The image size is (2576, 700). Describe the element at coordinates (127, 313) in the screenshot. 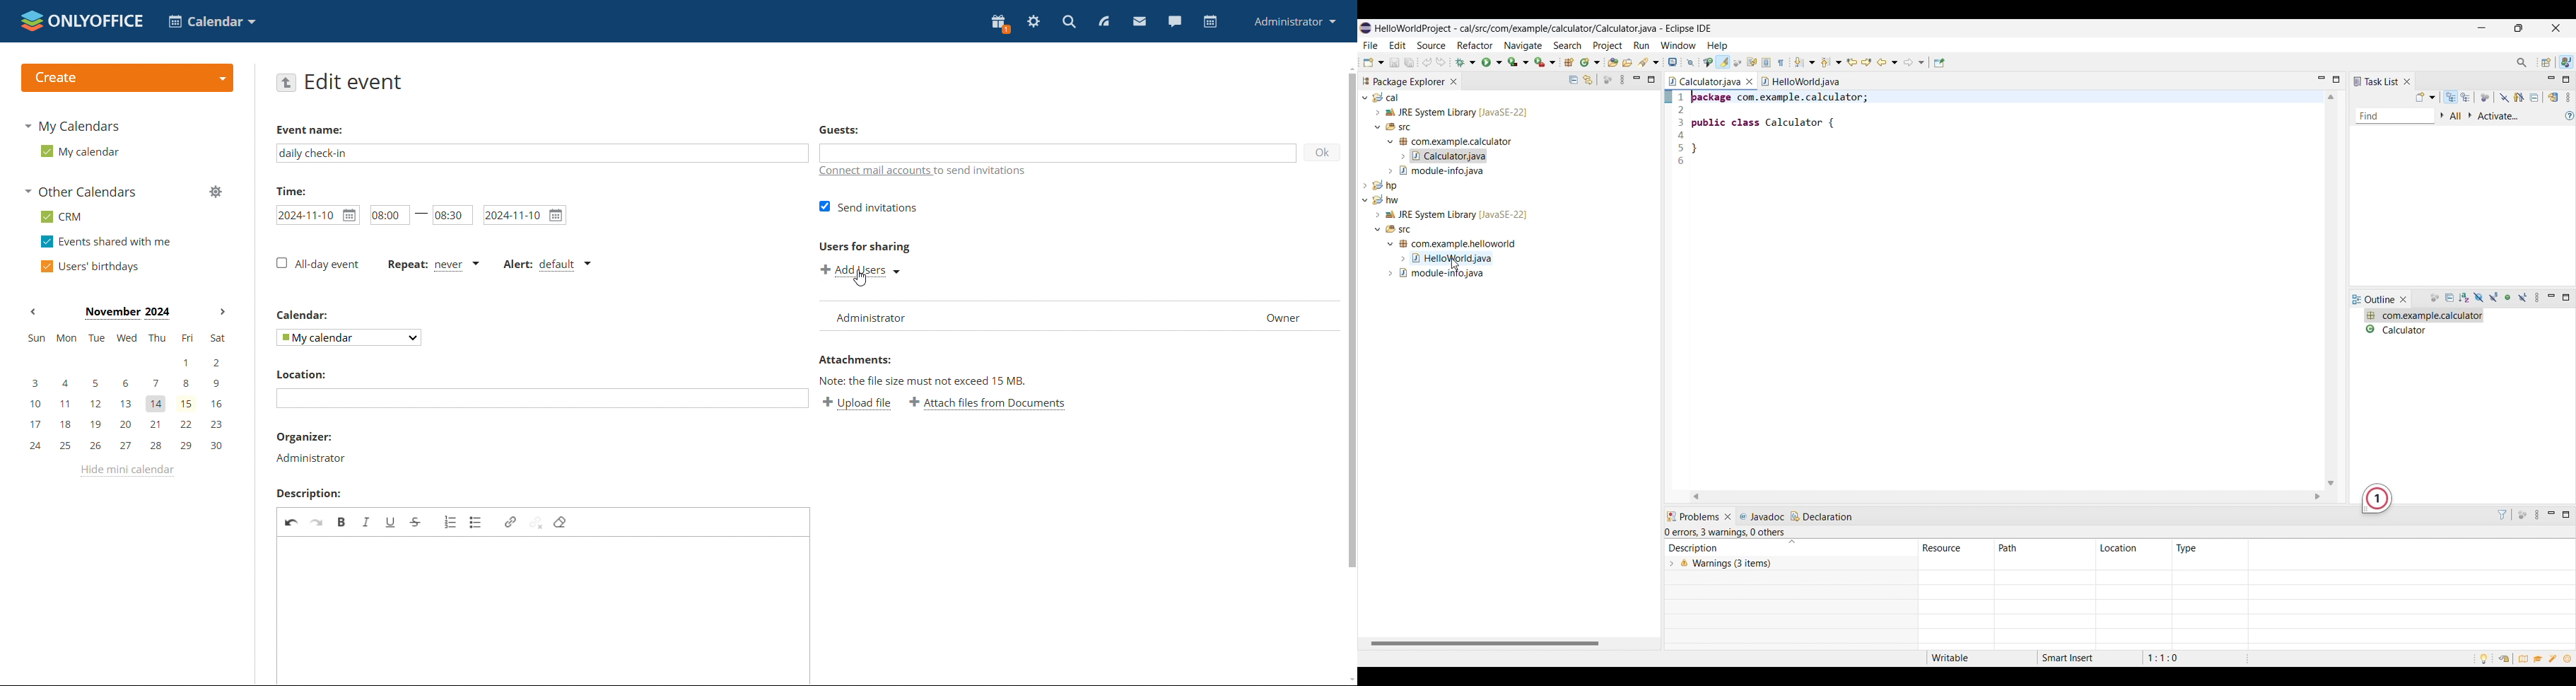

I see `current month` at that location.